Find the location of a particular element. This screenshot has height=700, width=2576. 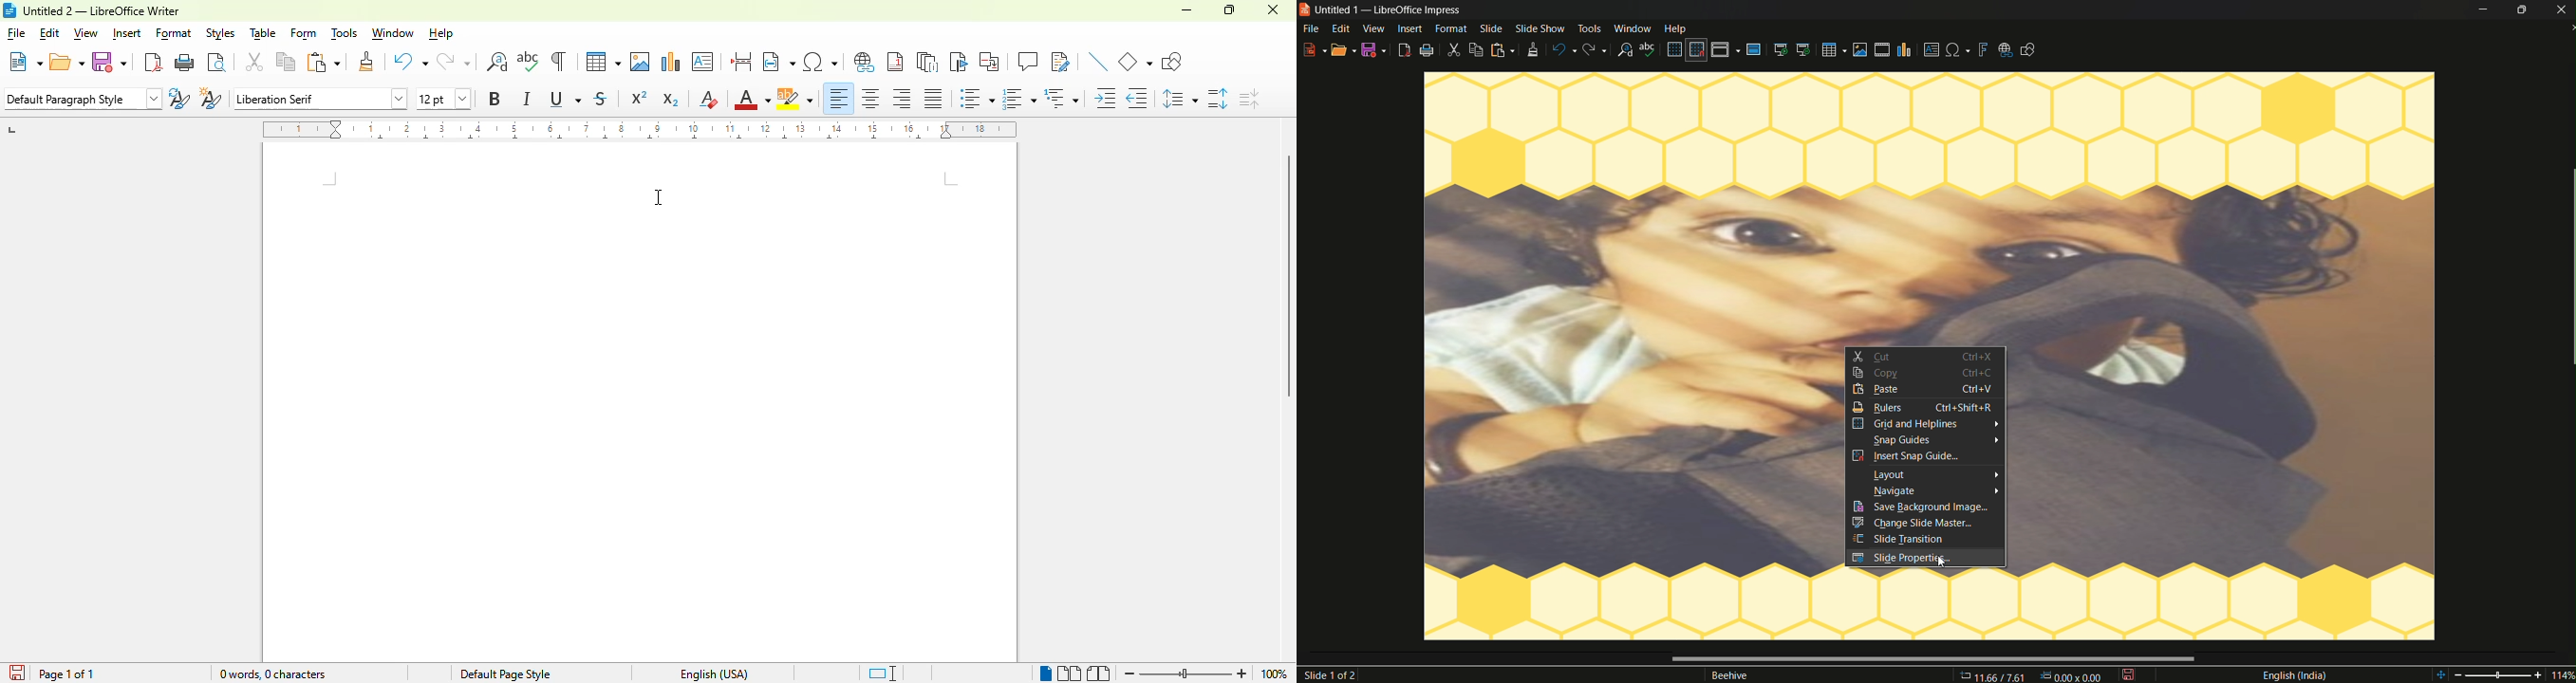

save is located at coordinates (2129, 676).